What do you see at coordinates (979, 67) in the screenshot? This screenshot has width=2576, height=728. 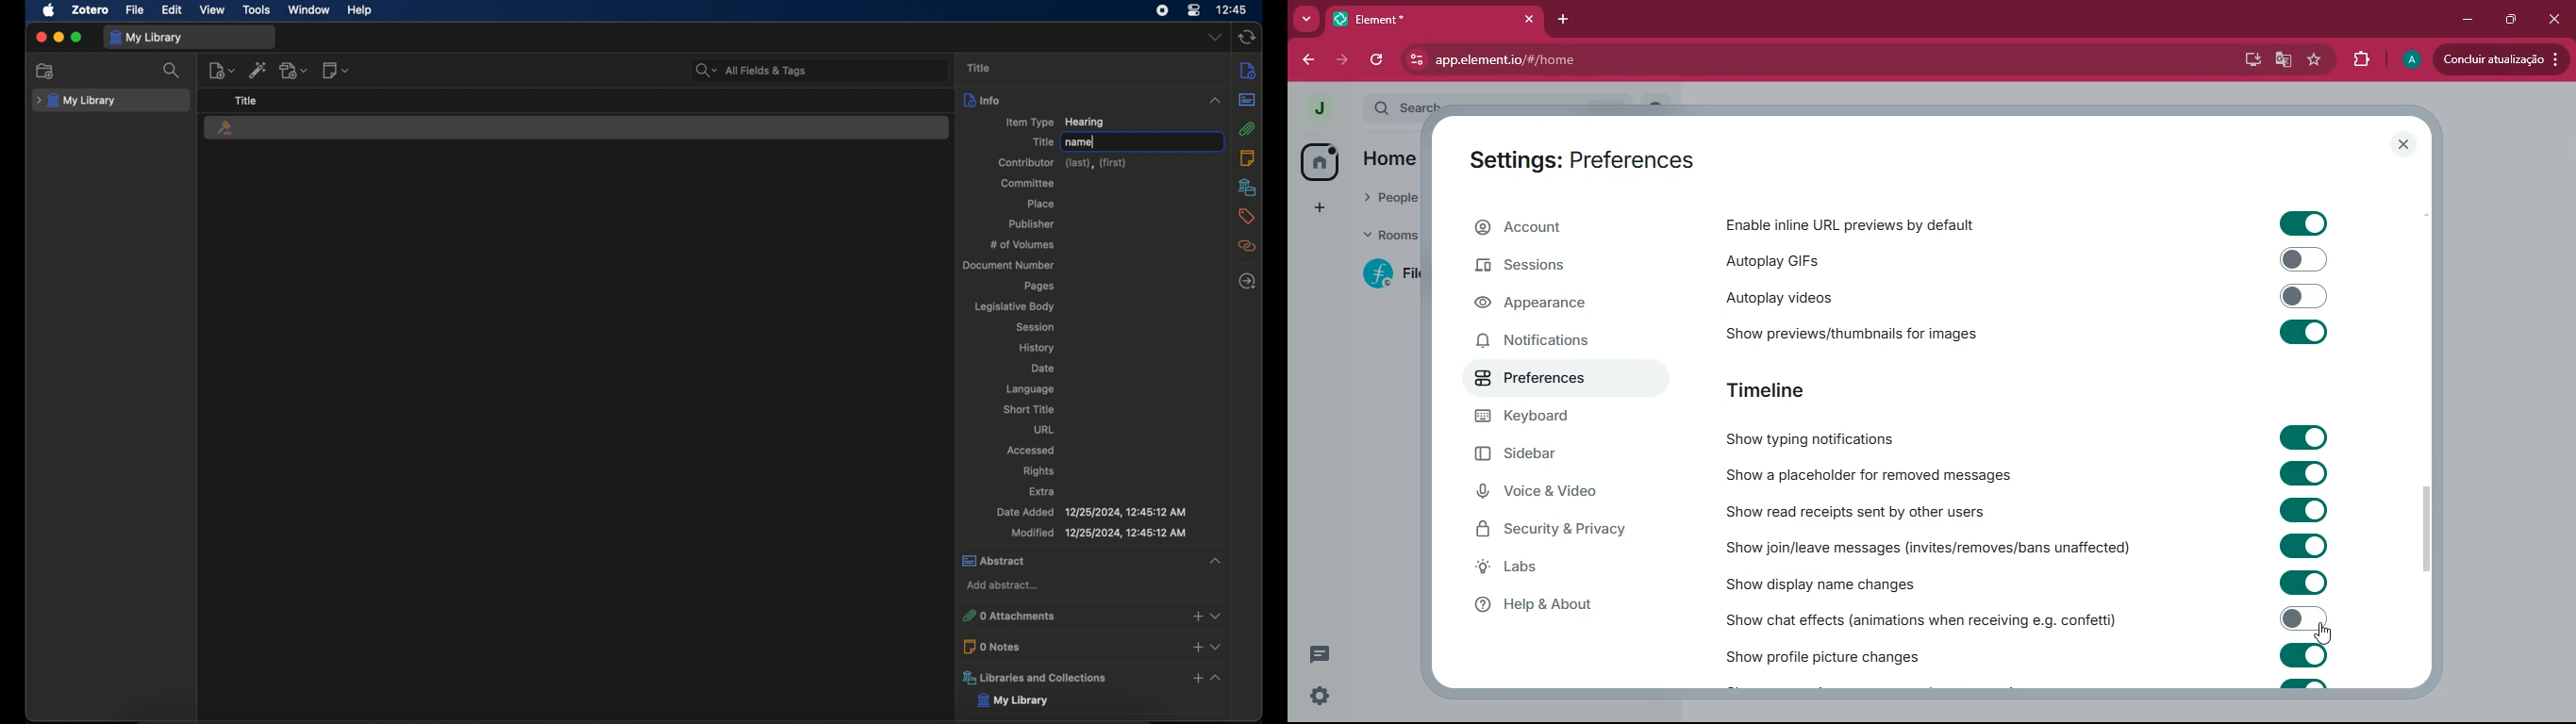 I see `title` at bounding box center [979, 67].